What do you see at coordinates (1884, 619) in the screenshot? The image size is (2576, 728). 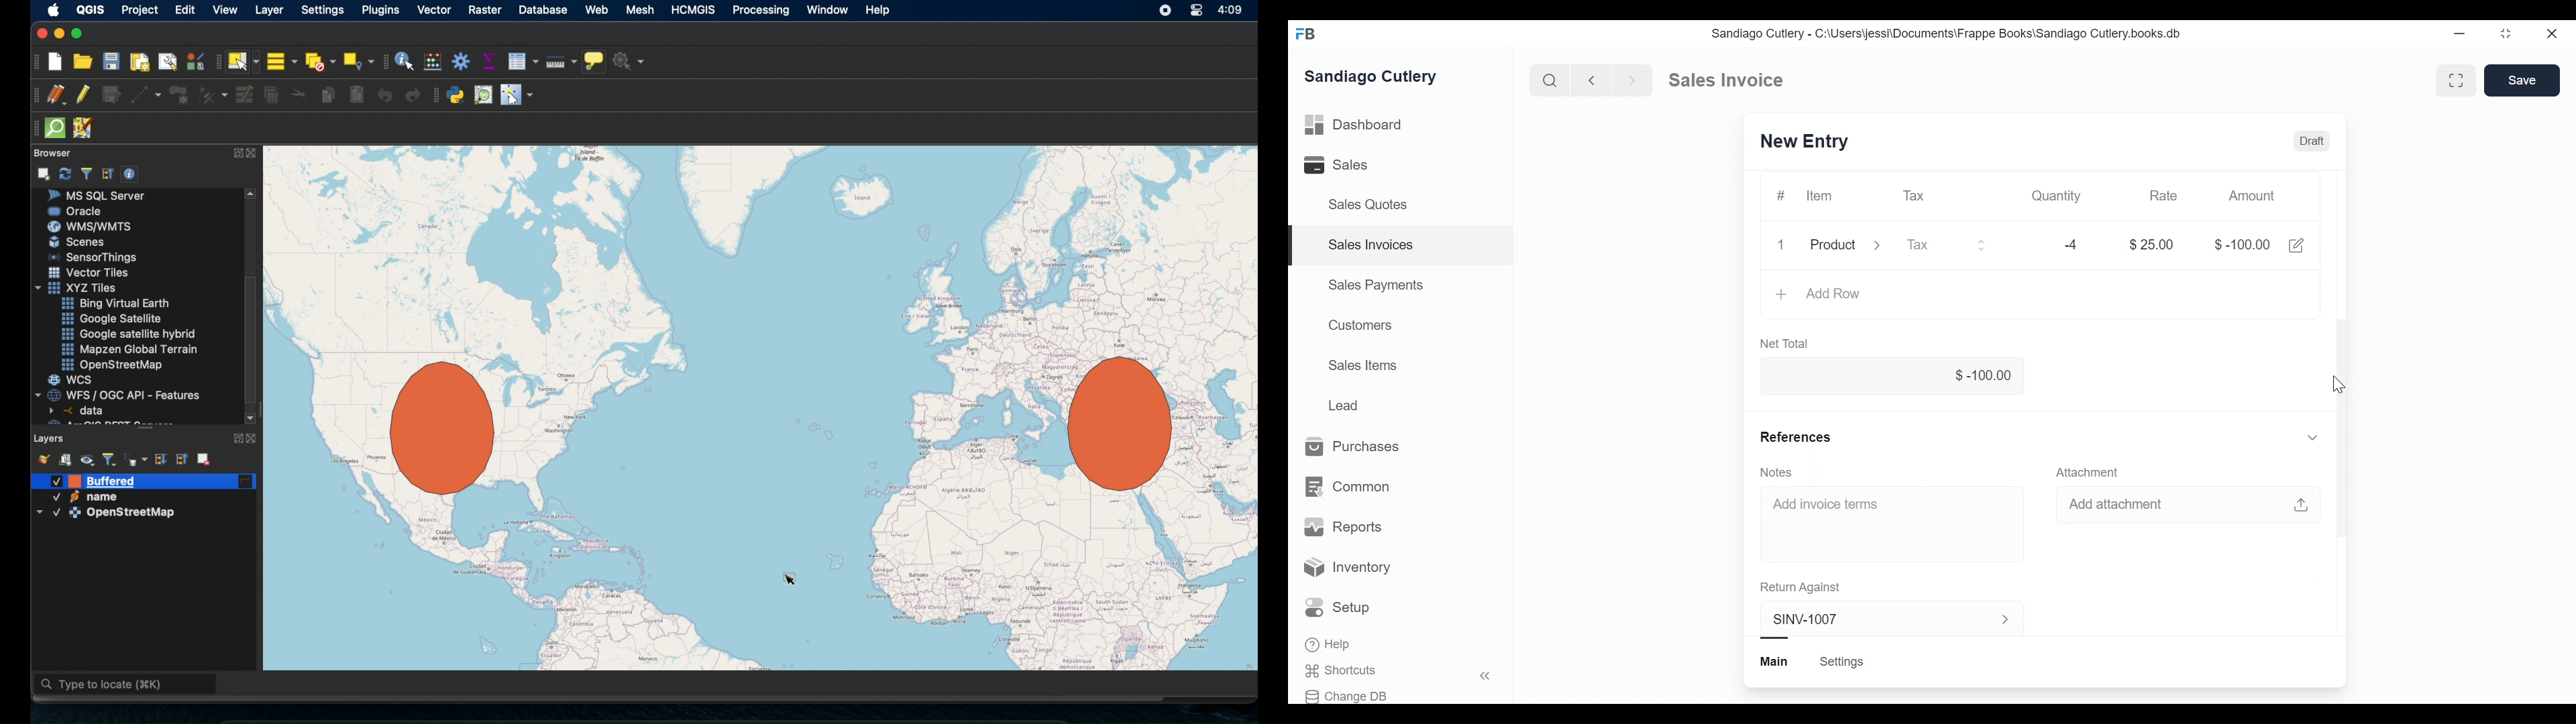 I see `SINV-1007` at bounding box center [1884, 619].